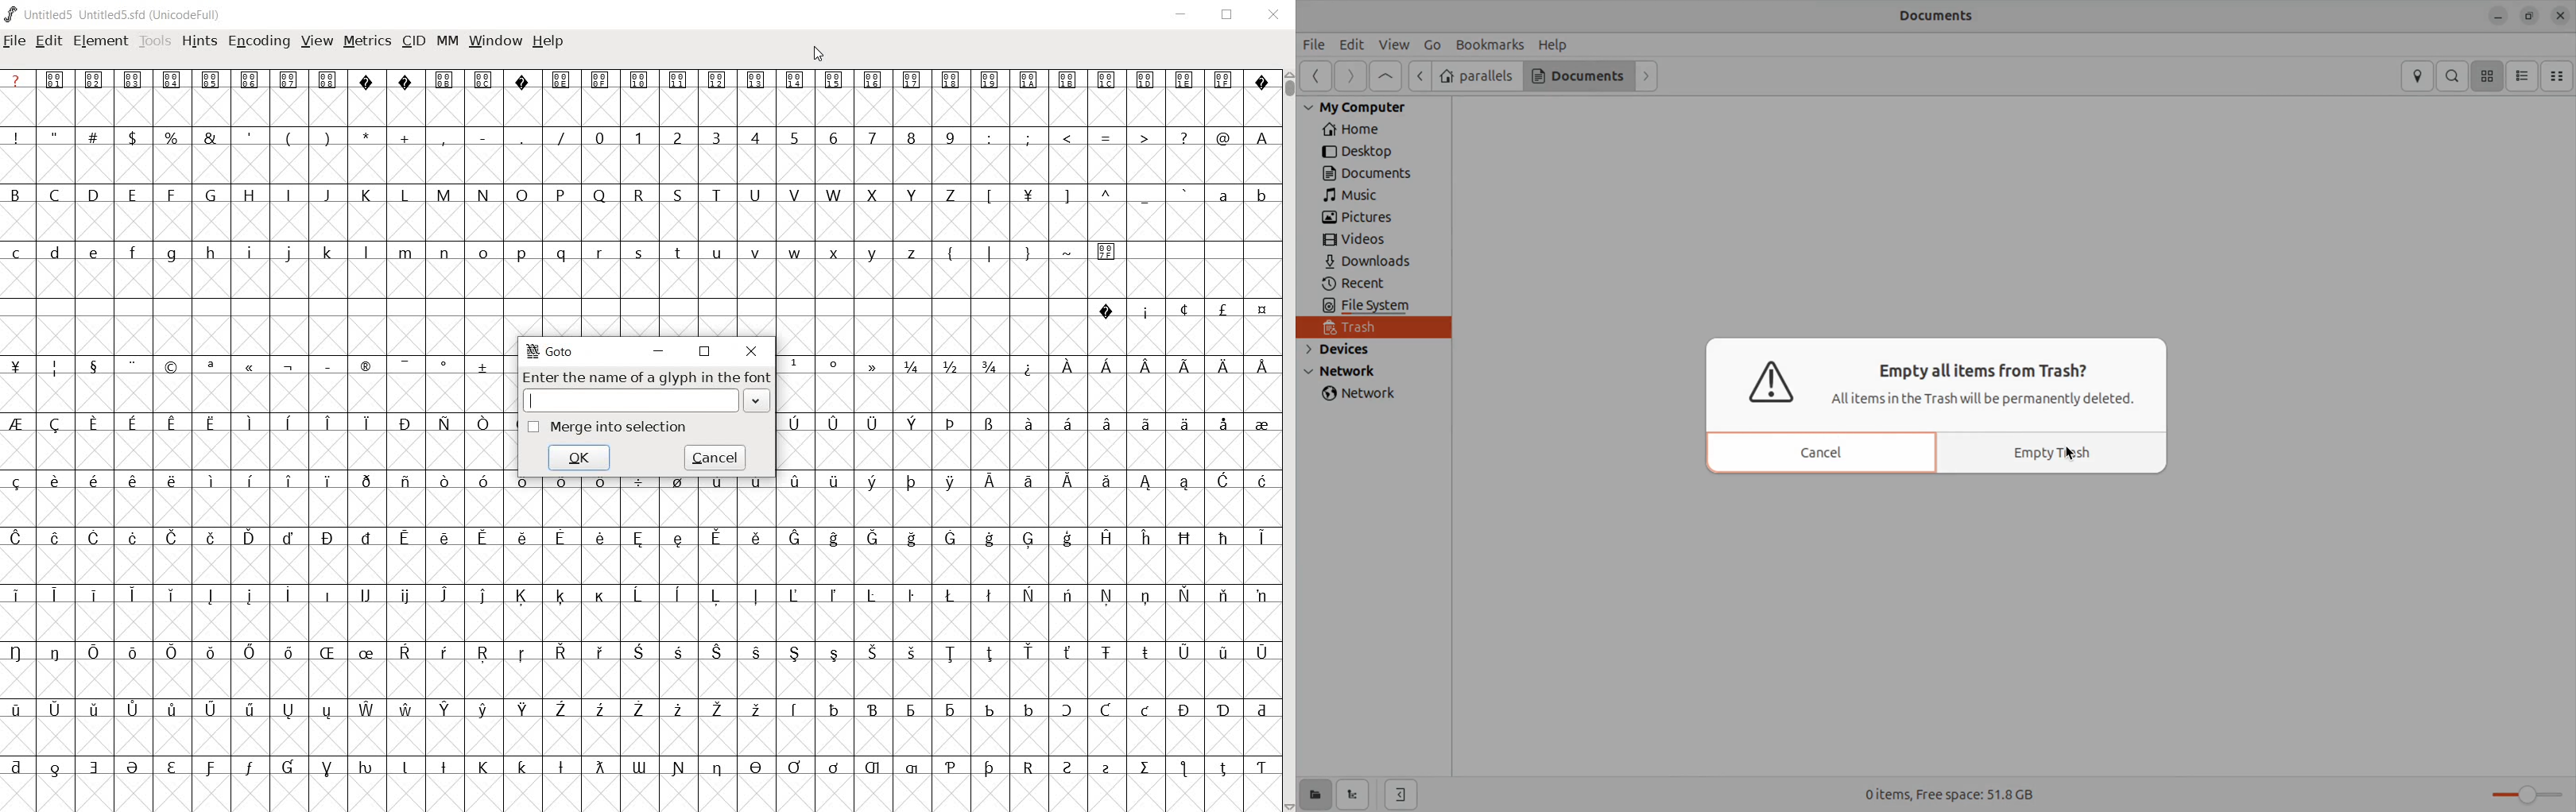 This screenshot has width=2576, height=812. I want to click on Symbol, so click(1028, 652).